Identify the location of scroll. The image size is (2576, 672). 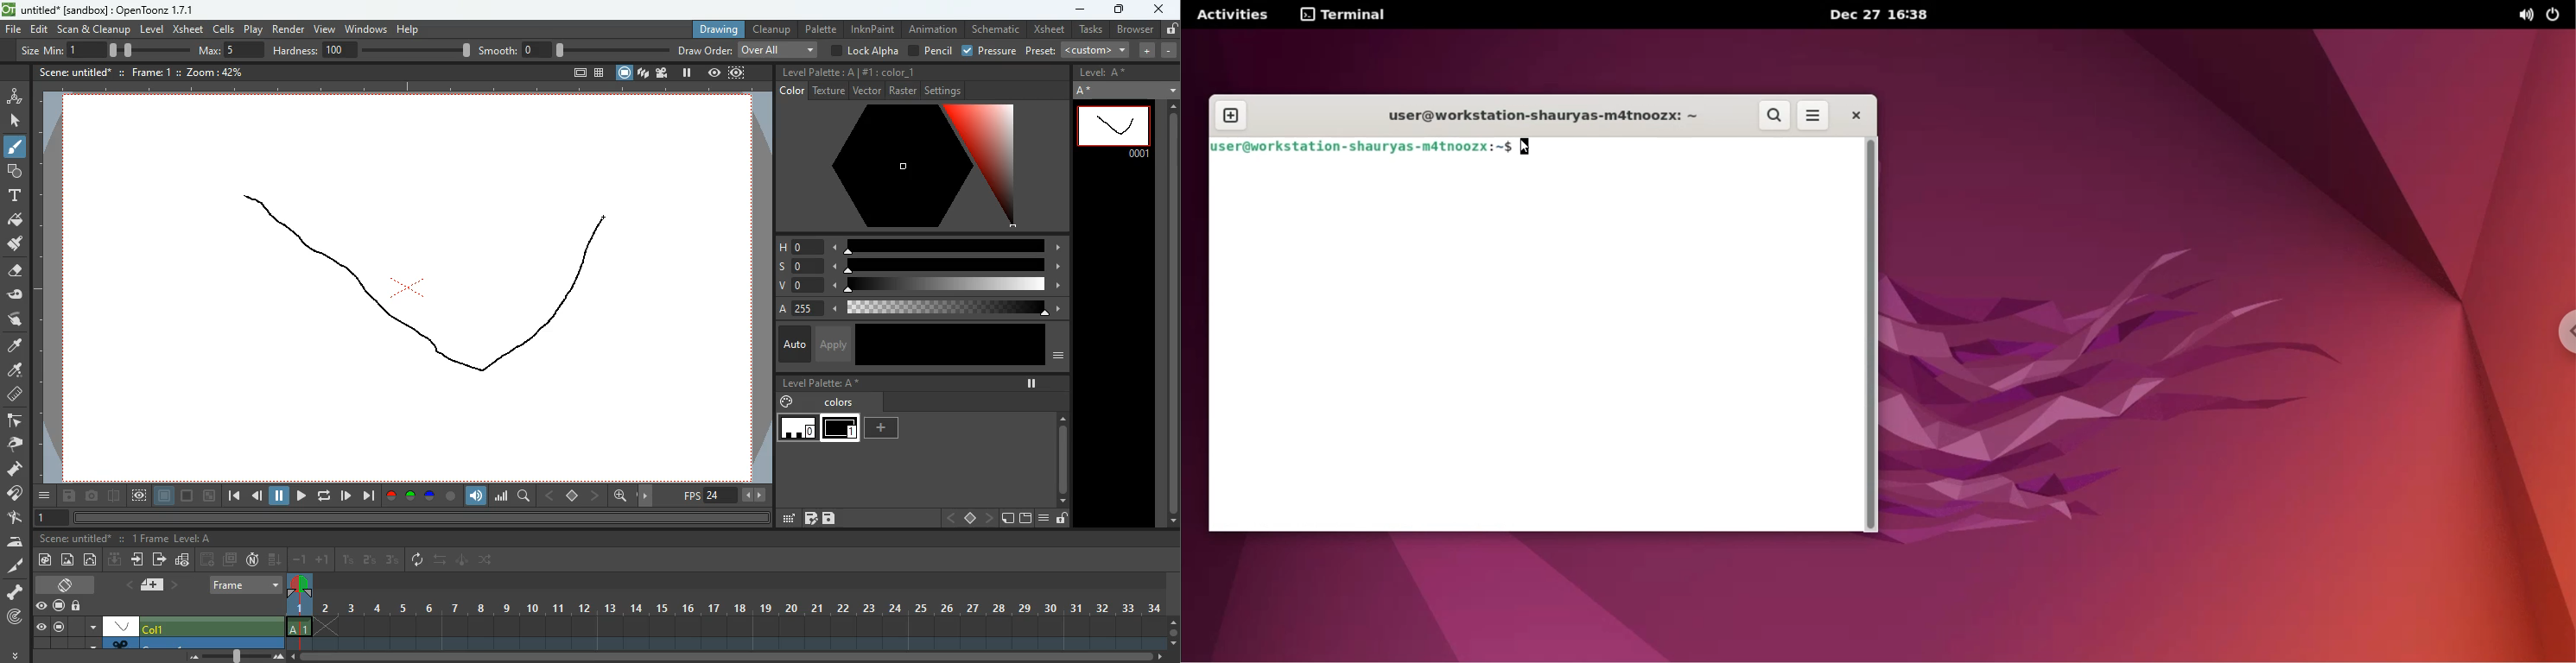
(1062, 448).